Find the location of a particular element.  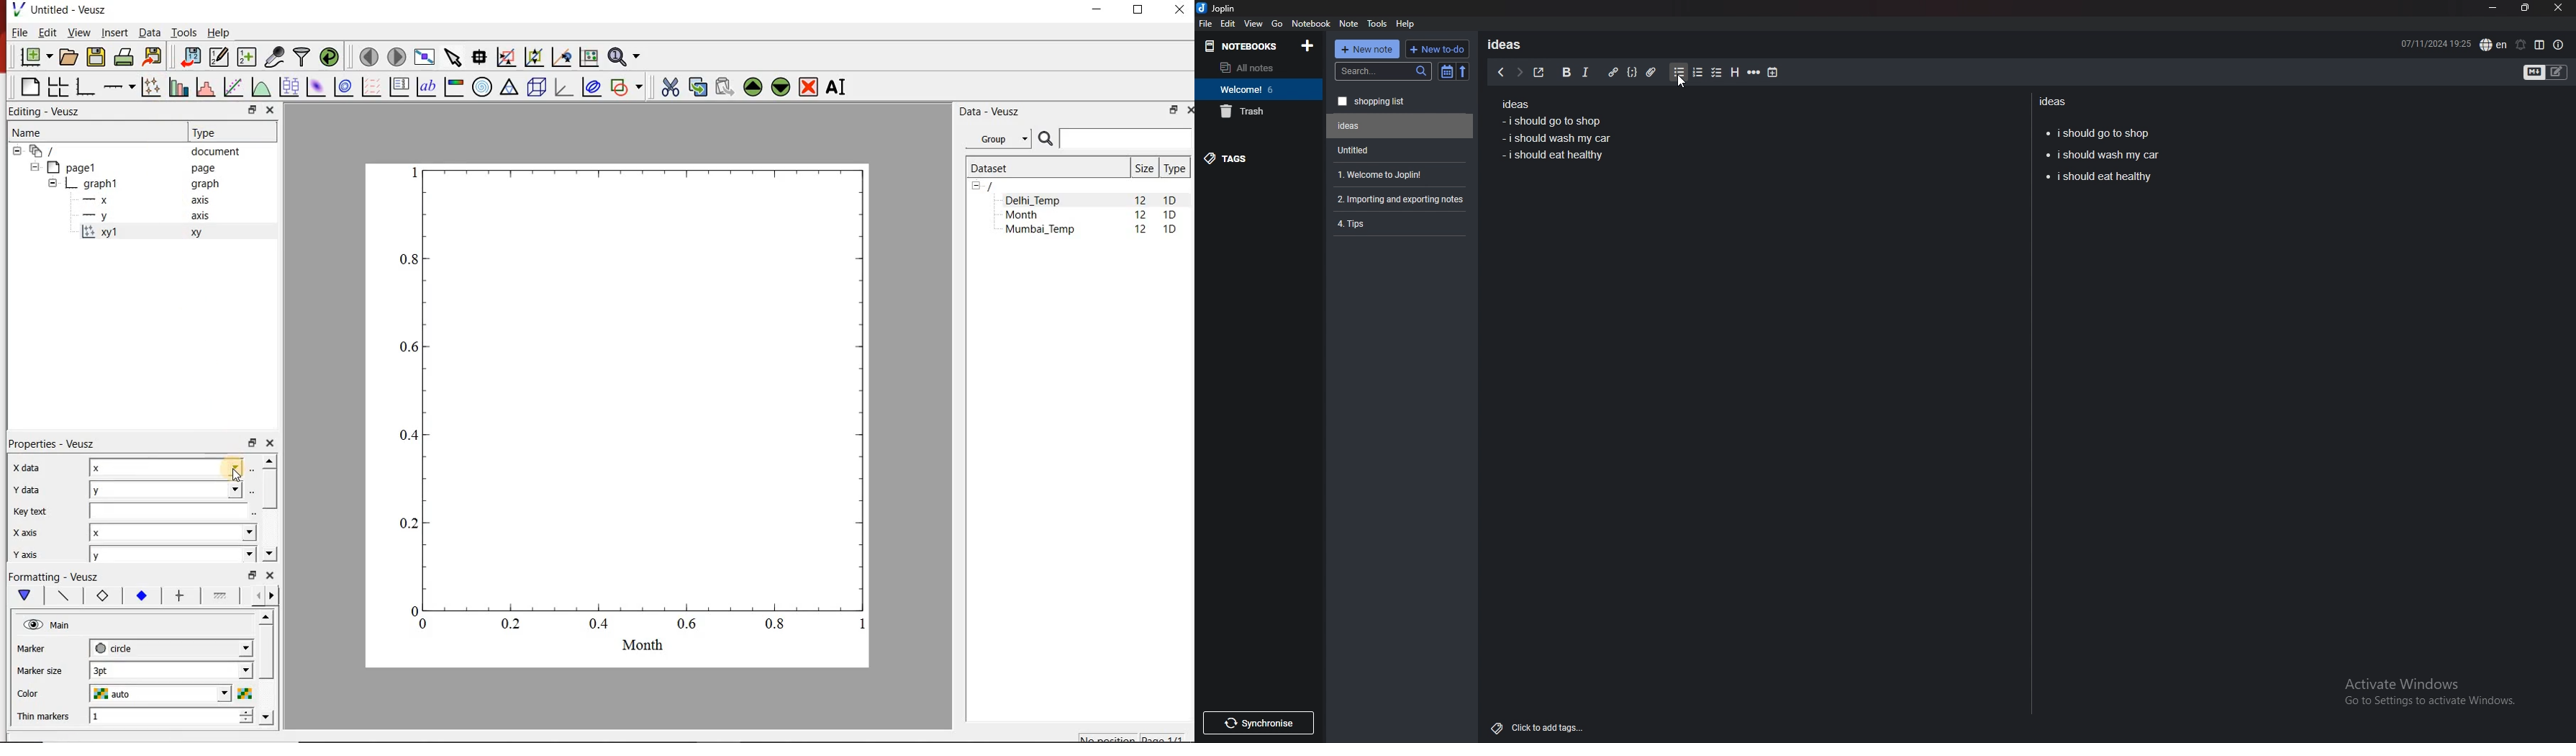

previous is located at coordinates (1500, 72).